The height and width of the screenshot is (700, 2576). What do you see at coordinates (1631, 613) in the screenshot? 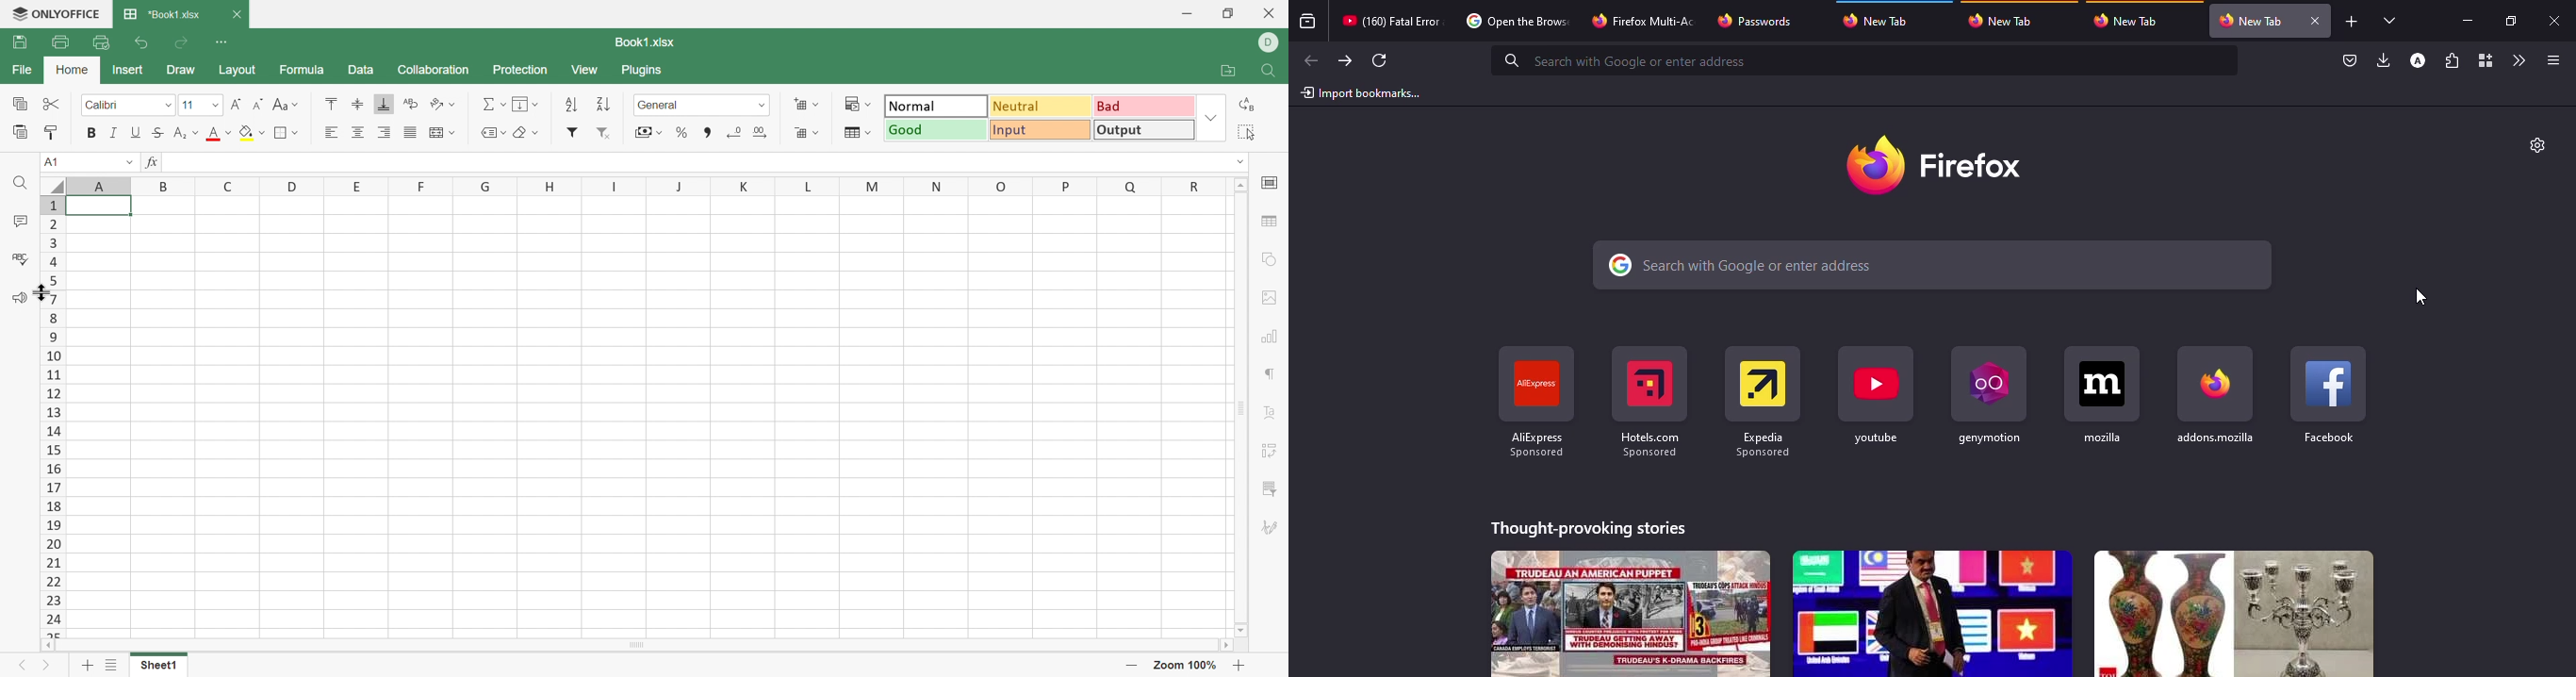
I see `story` at bounding box center [1631, 613].